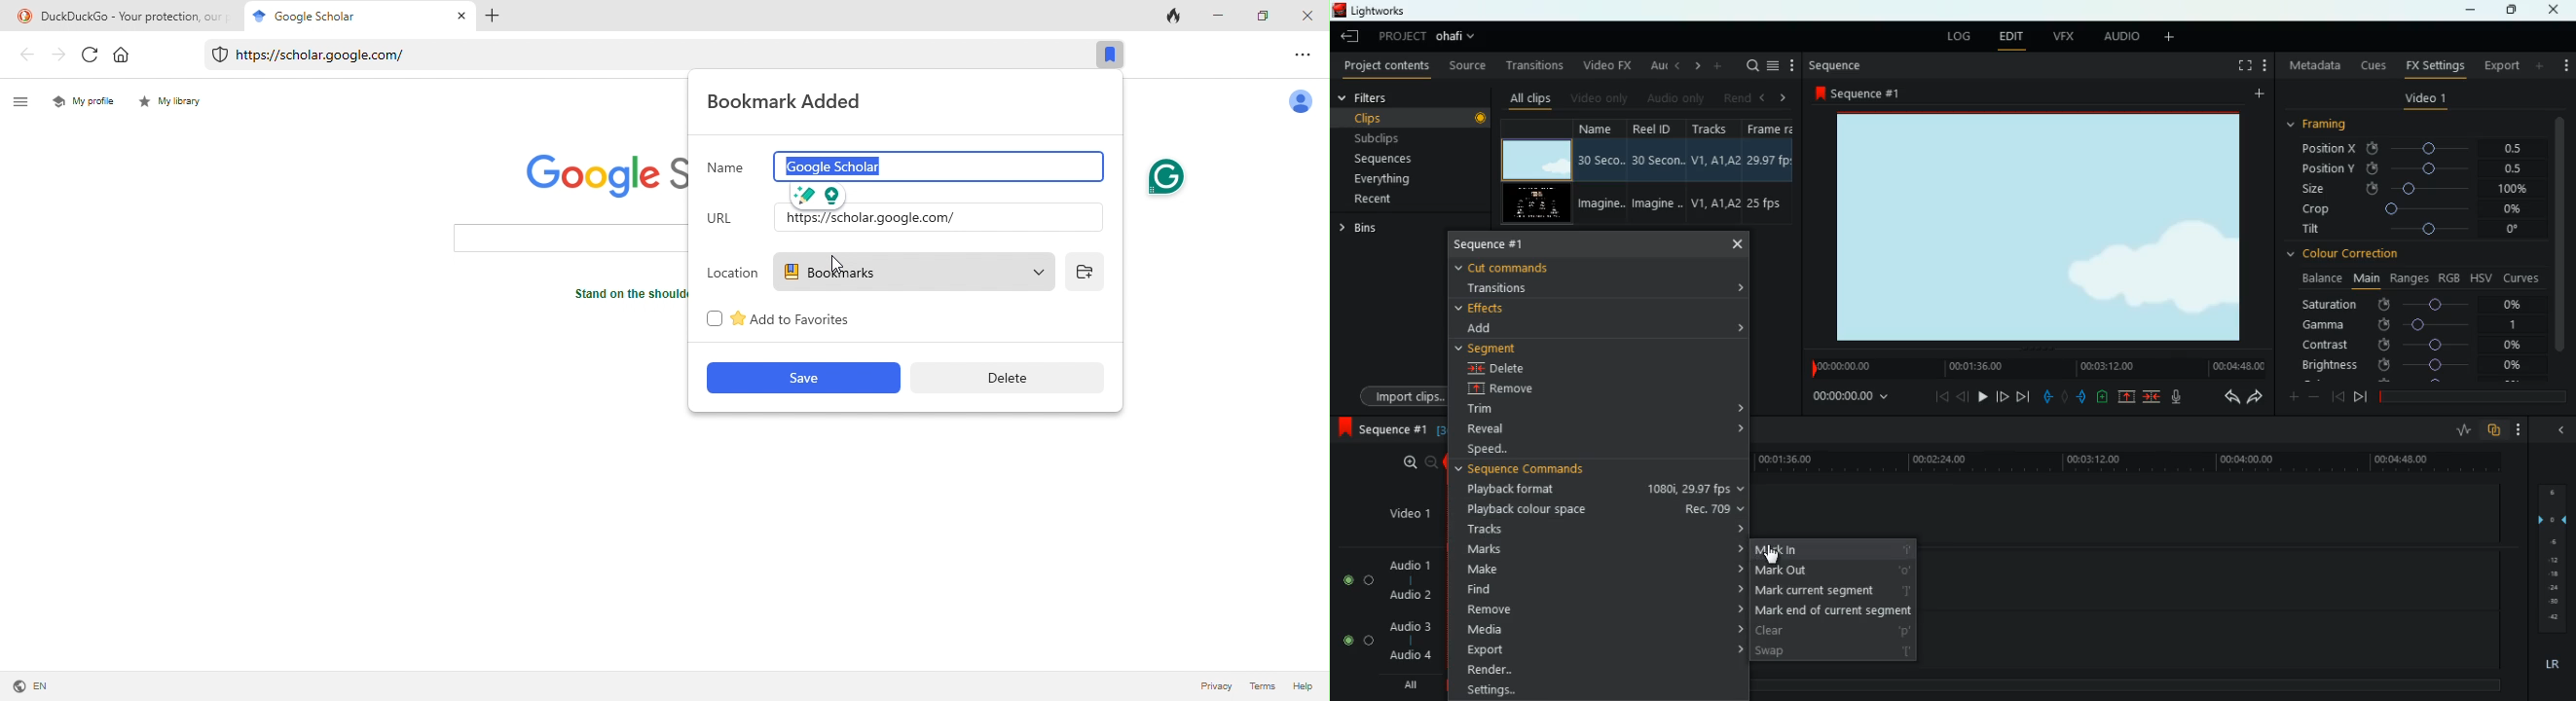  Describe the element at coordinates (1171, 178) in the screenshot. I see `grammarly` at that location.